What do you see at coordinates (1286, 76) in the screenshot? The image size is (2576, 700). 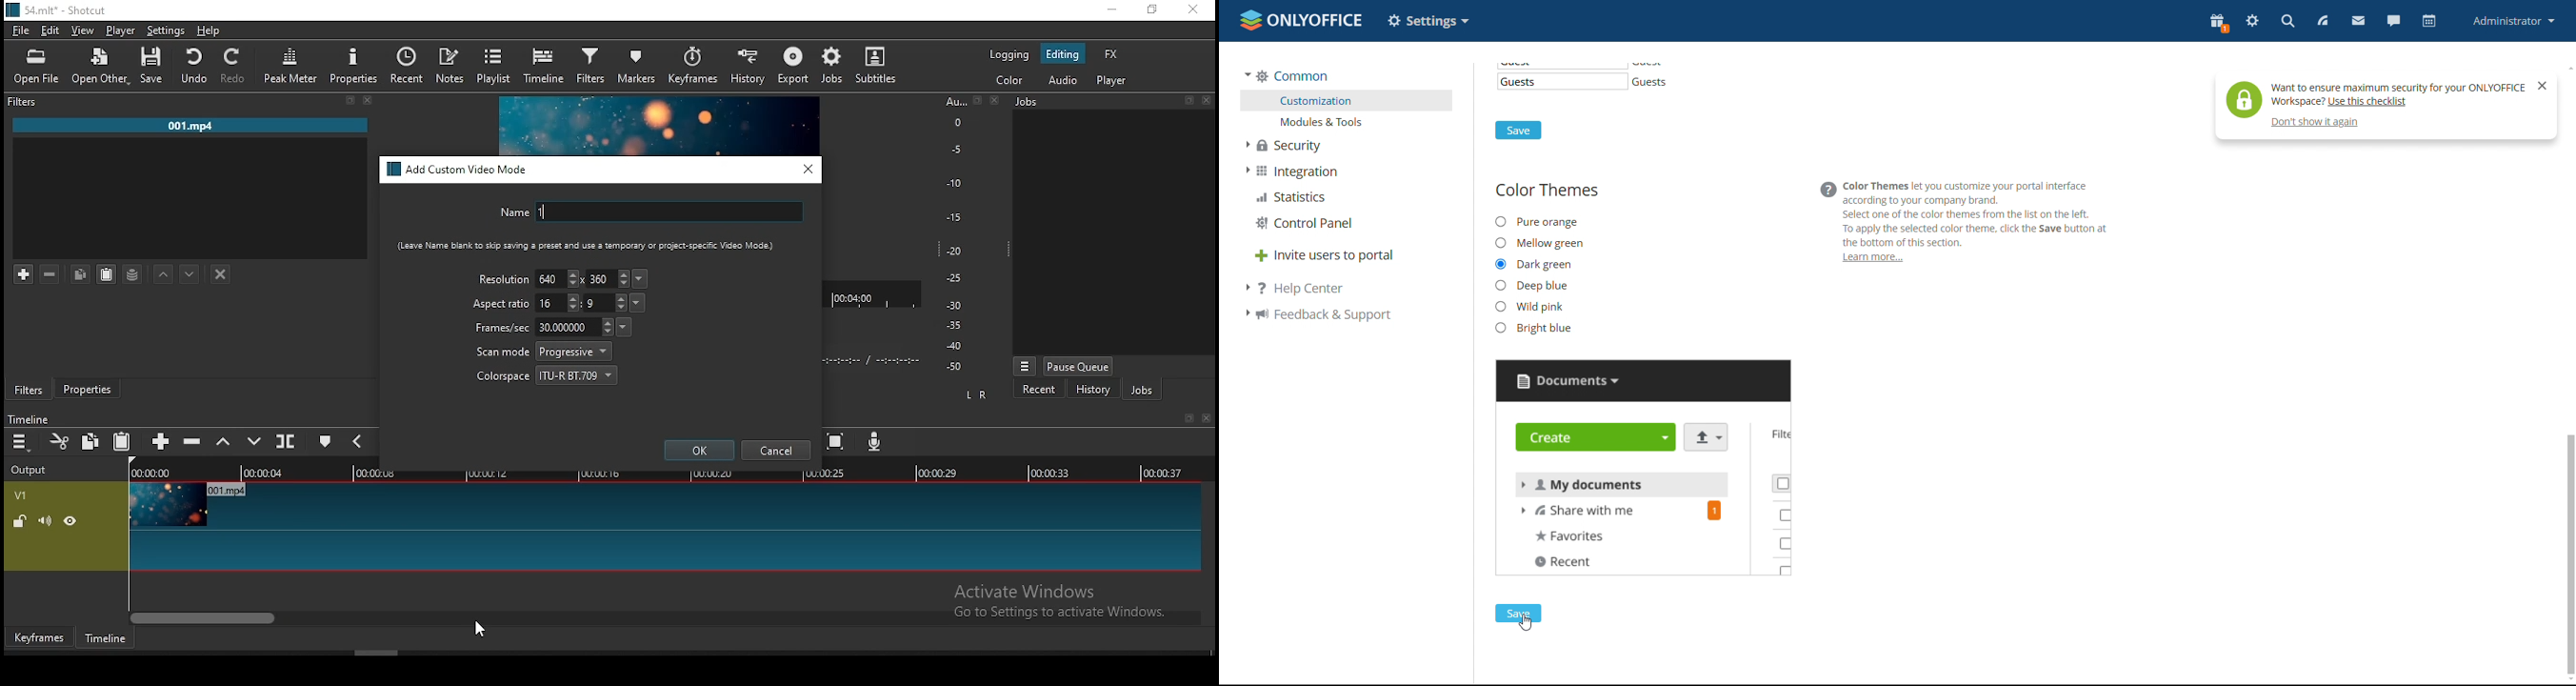 I see `common` at bounding box center [1286, 76].